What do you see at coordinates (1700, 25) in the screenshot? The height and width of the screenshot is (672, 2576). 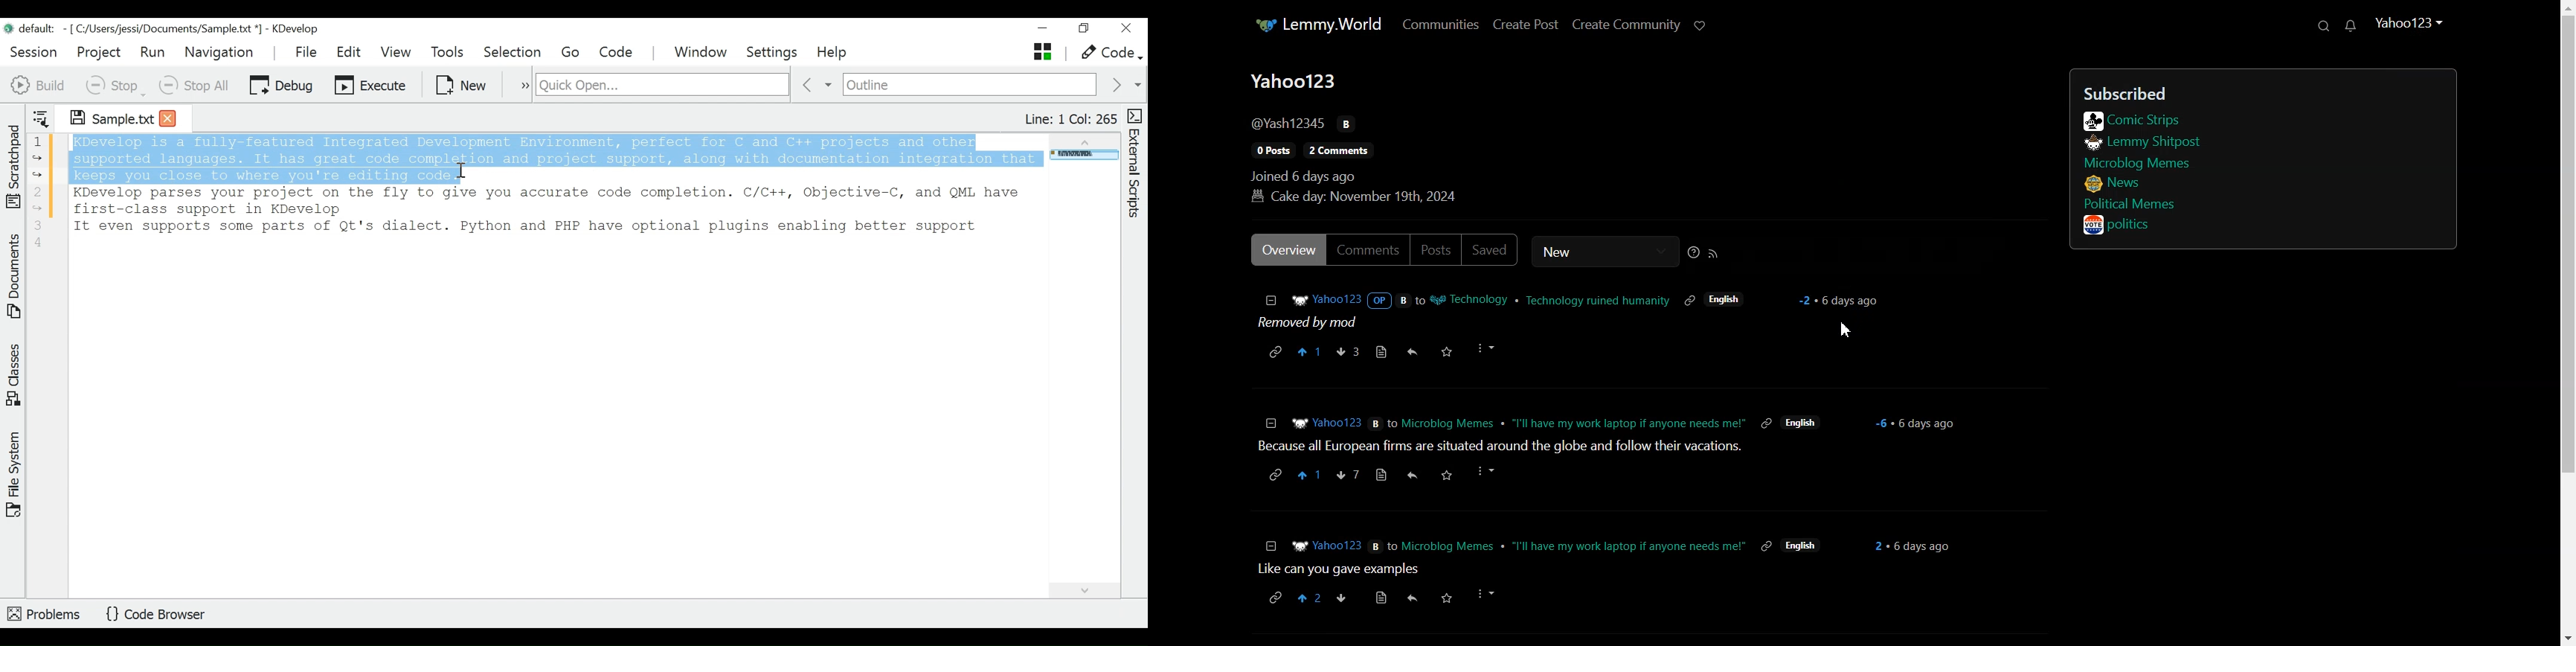 I see `Support lemmy` at bounding box center [1700, 25].